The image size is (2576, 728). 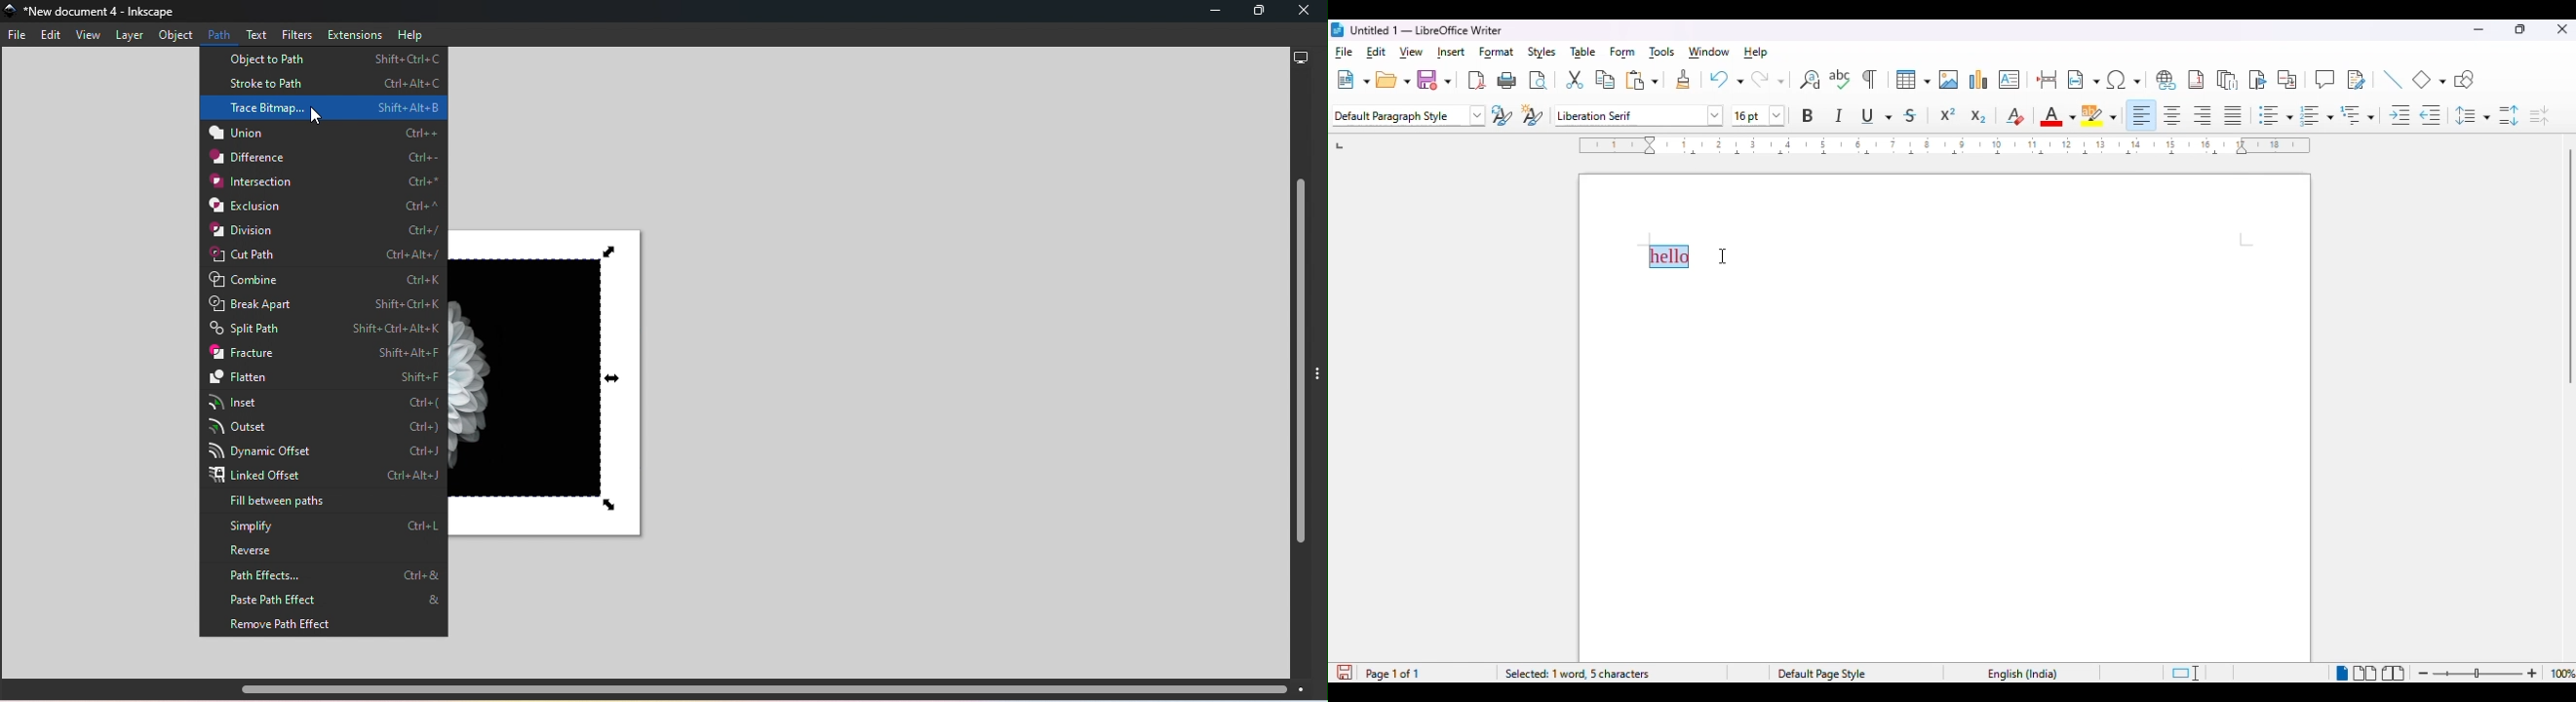 I want to click on insert cross-reference, so click(x=2288, y=80).